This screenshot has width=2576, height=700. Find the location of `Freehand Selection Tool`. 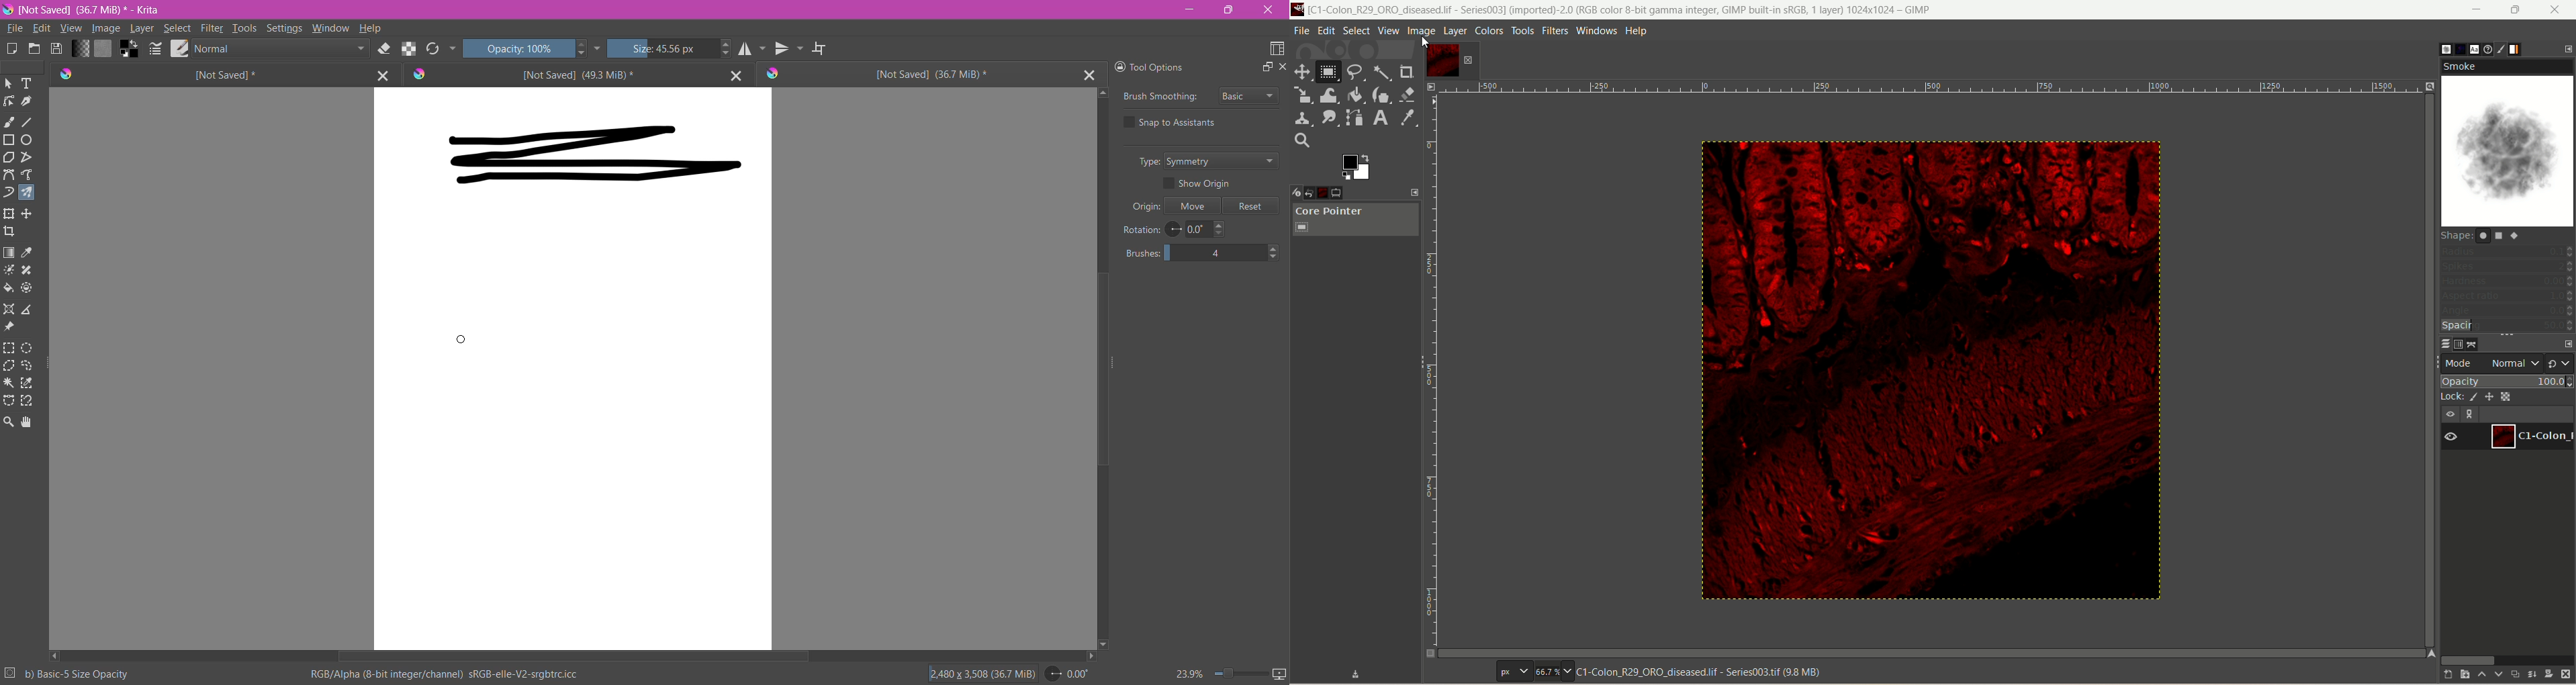

Freehand Selection Tool is located at coordinates (28, 366).